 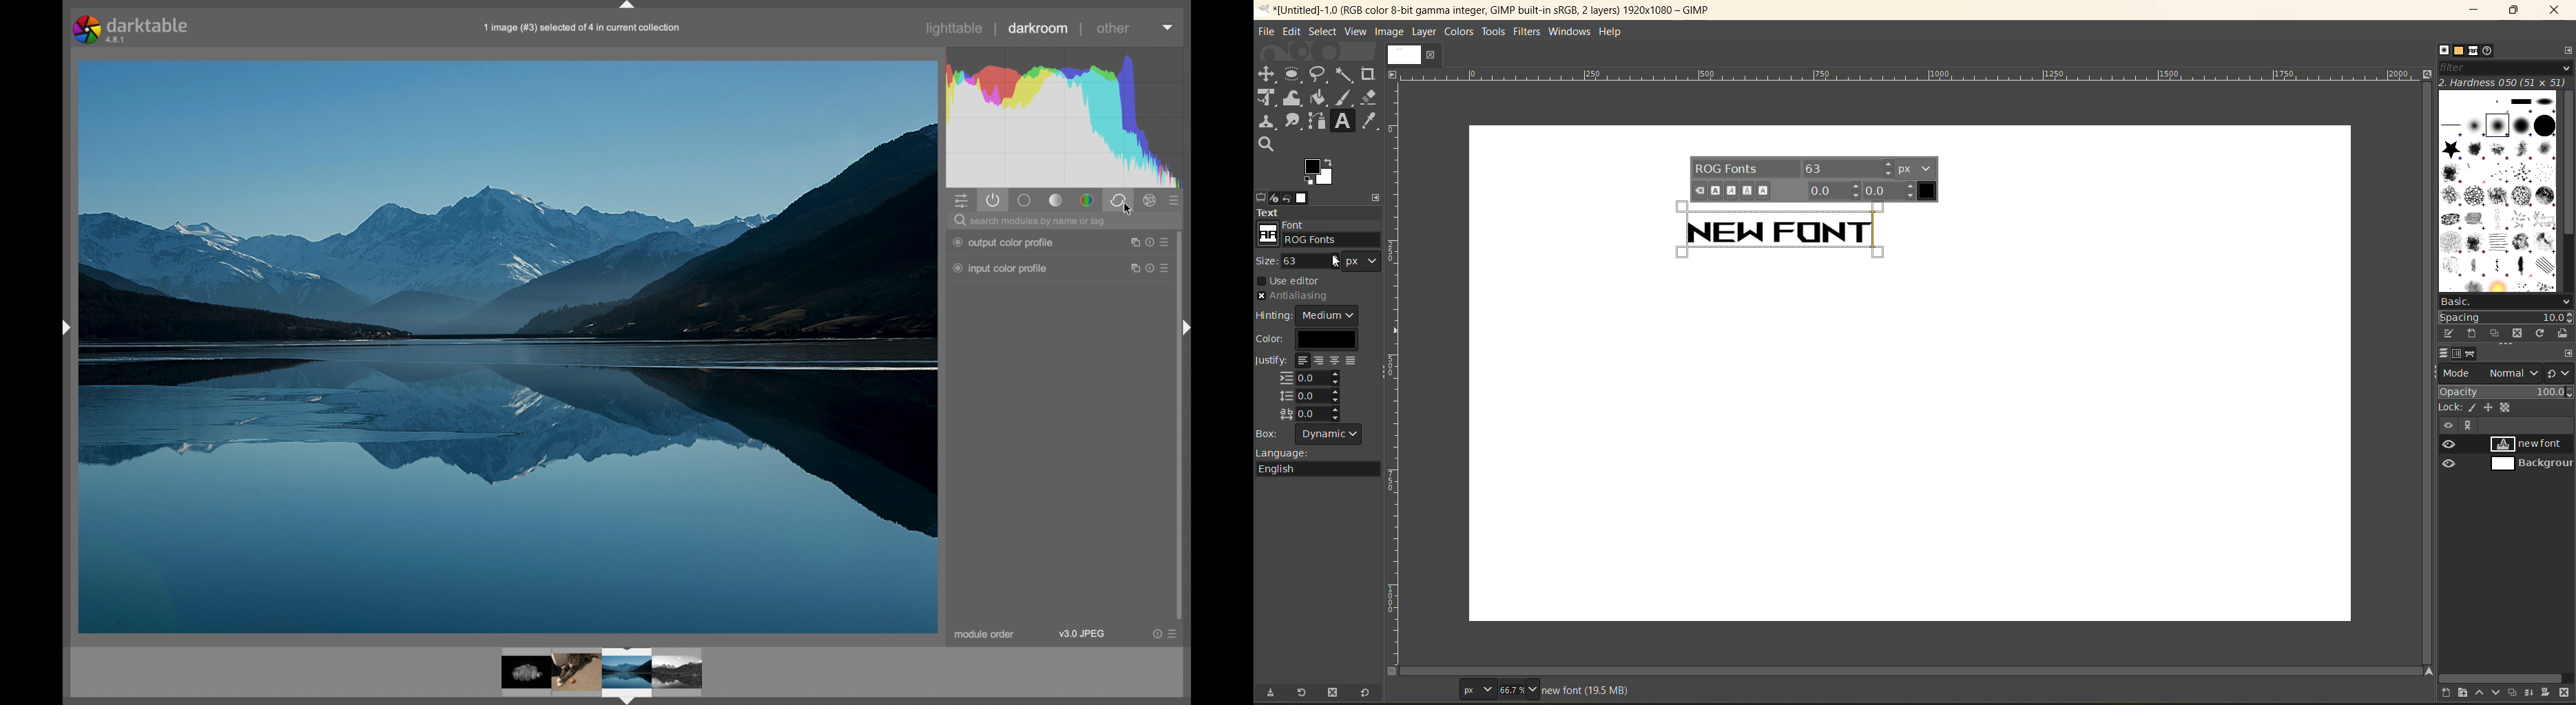 What do you see at coordinates (1319, 214) in the screenshot?
I see `text` at bounding box center [1319, 214].